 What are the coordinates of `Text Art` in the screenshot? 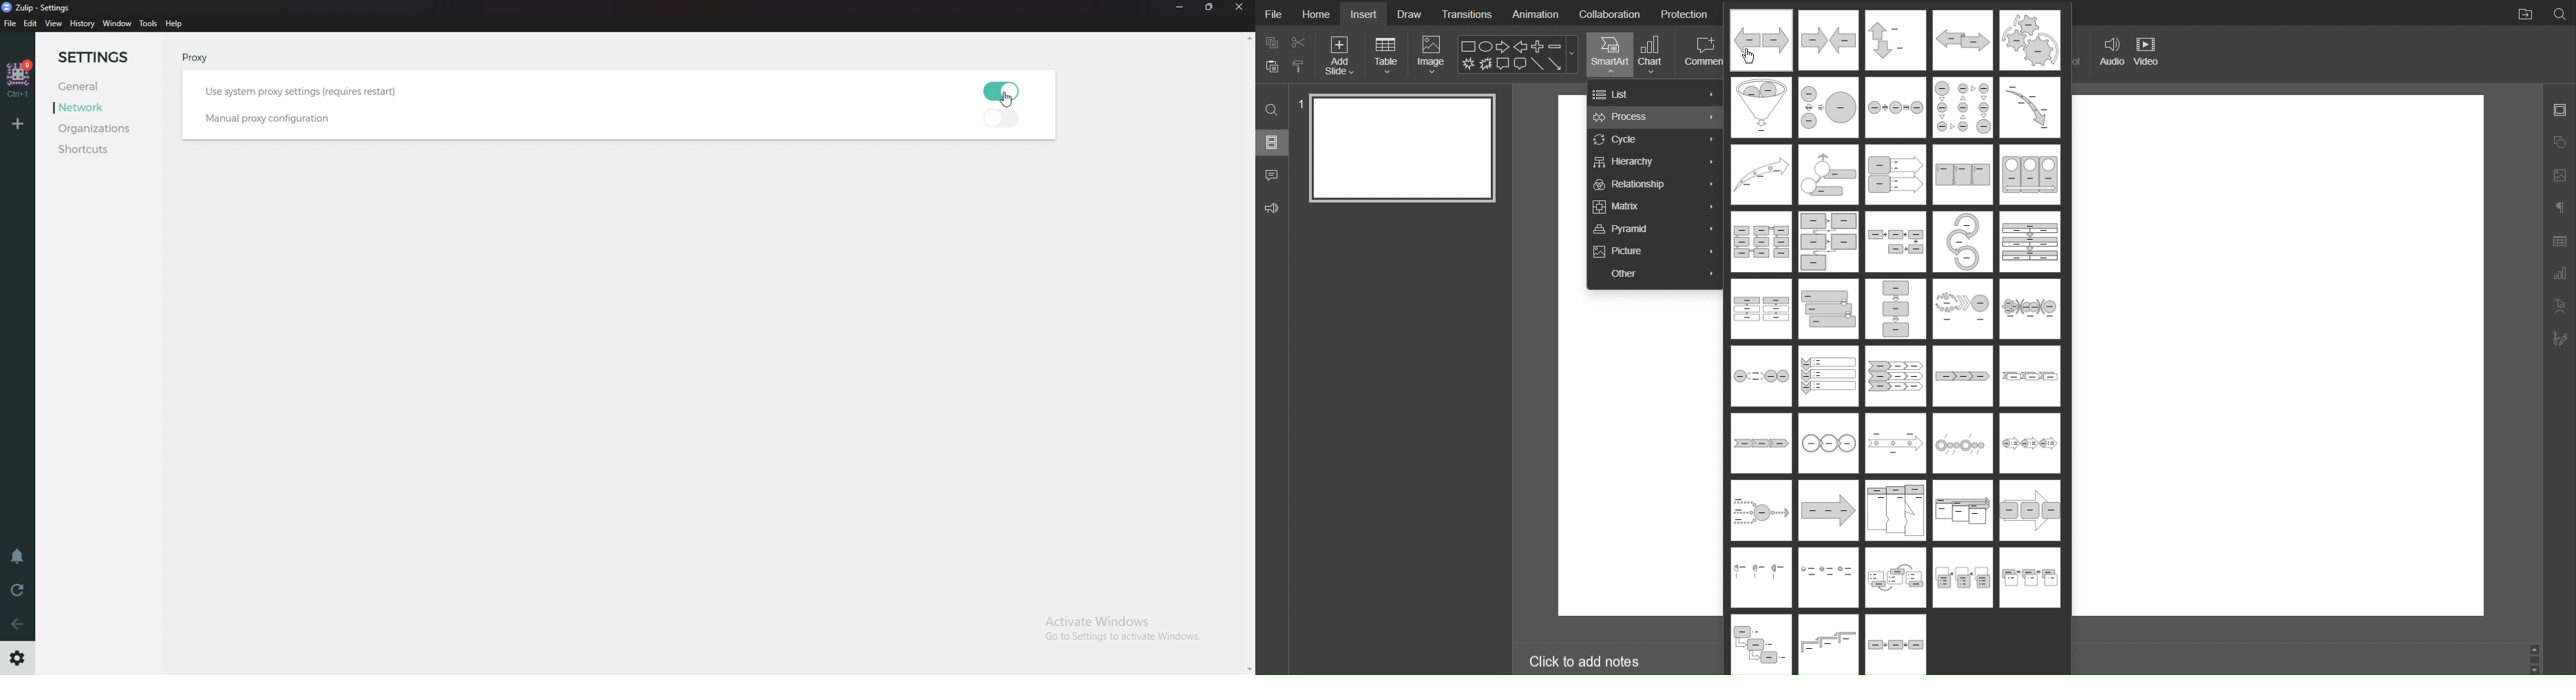 It's located at (2558, 306).